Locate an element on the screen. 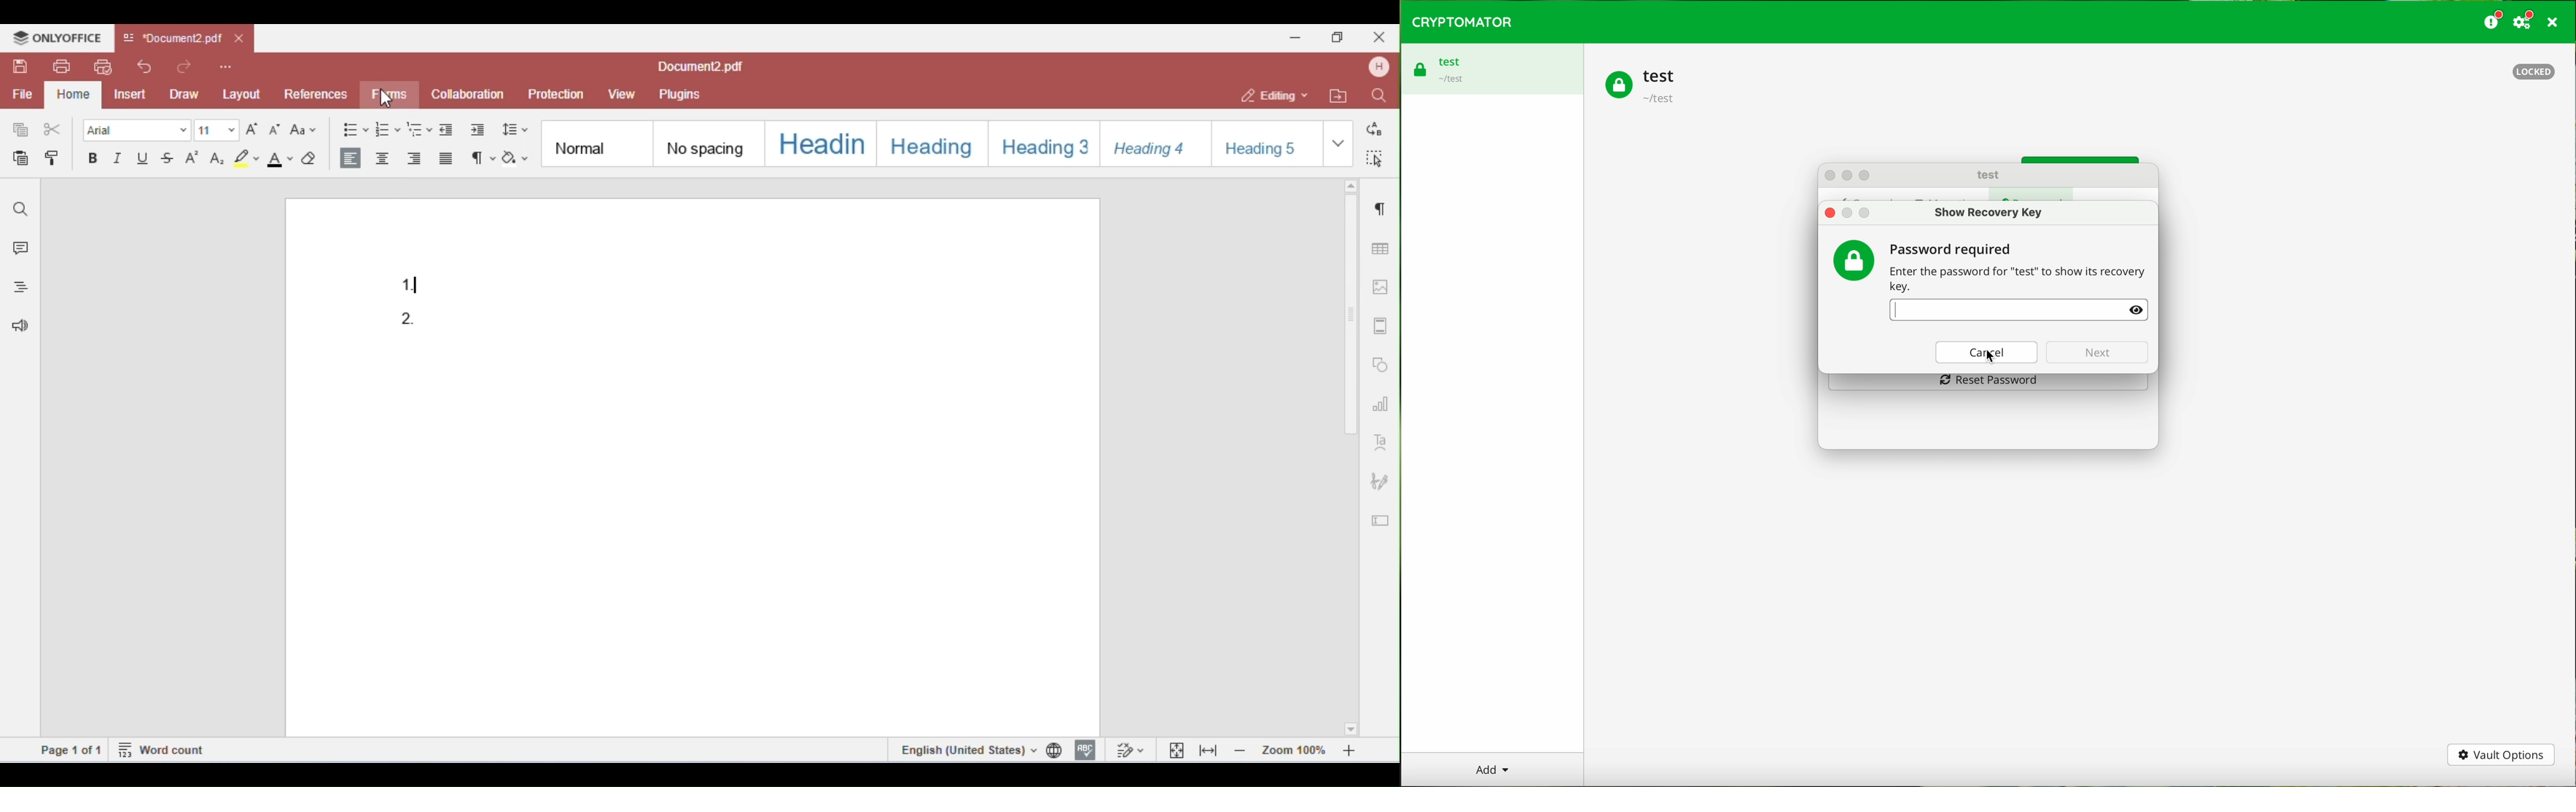 Image resolution: width=2576 pixels, height=812 pixels. locked is located at coordinates (2537, 73).